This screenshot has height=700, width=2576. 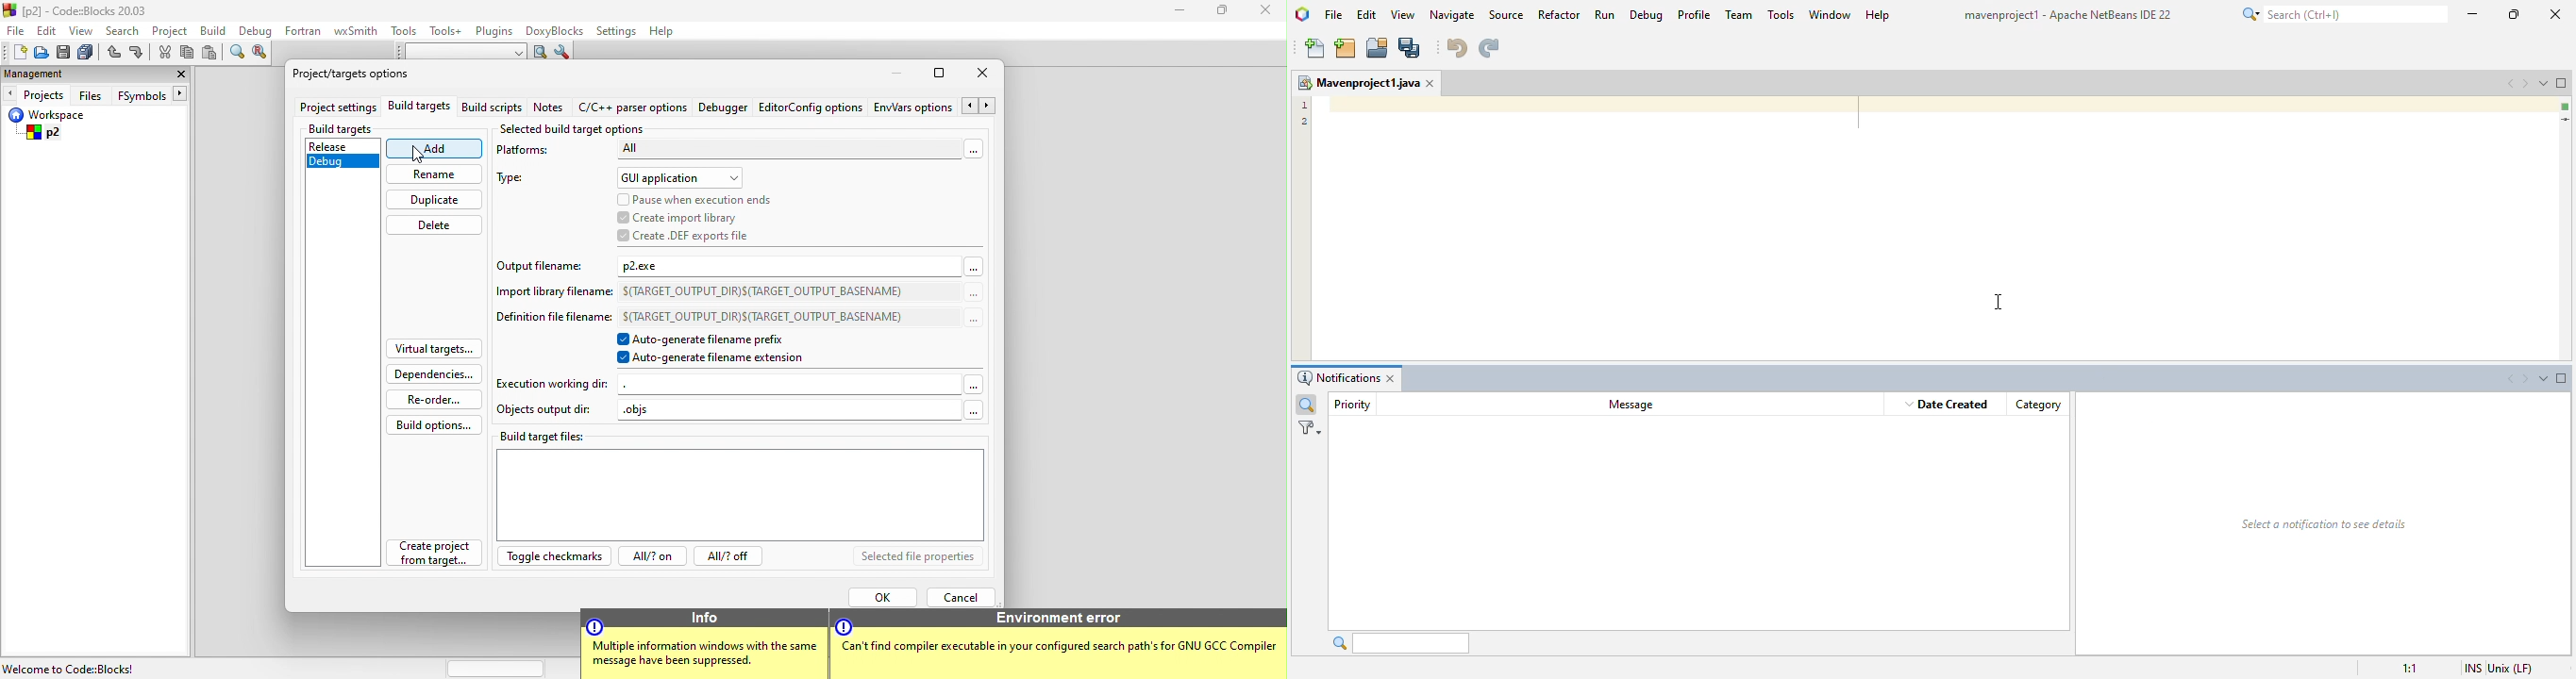 What do you see at coordinates (939, 73) in the screenshot?
I see `maximize` at bounding box center [939, 73].